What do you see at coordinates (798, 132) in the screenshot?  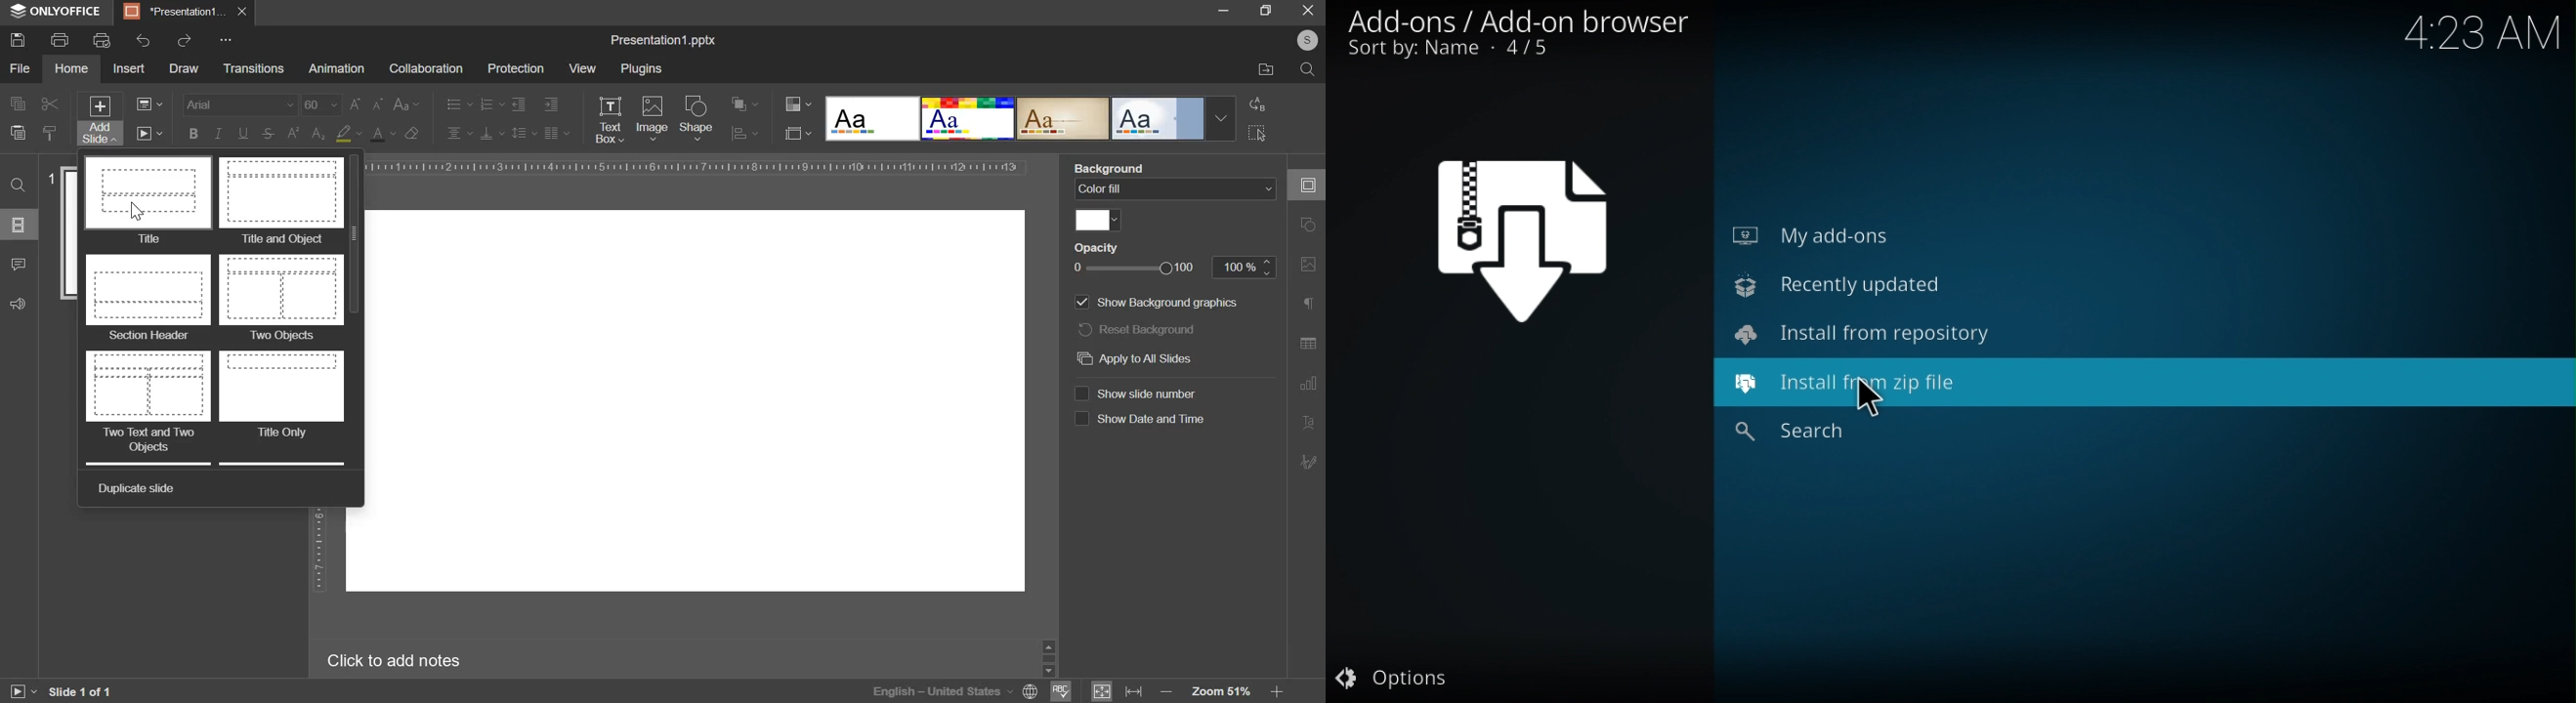 I see `slide size` at bounding box center [798, 132].